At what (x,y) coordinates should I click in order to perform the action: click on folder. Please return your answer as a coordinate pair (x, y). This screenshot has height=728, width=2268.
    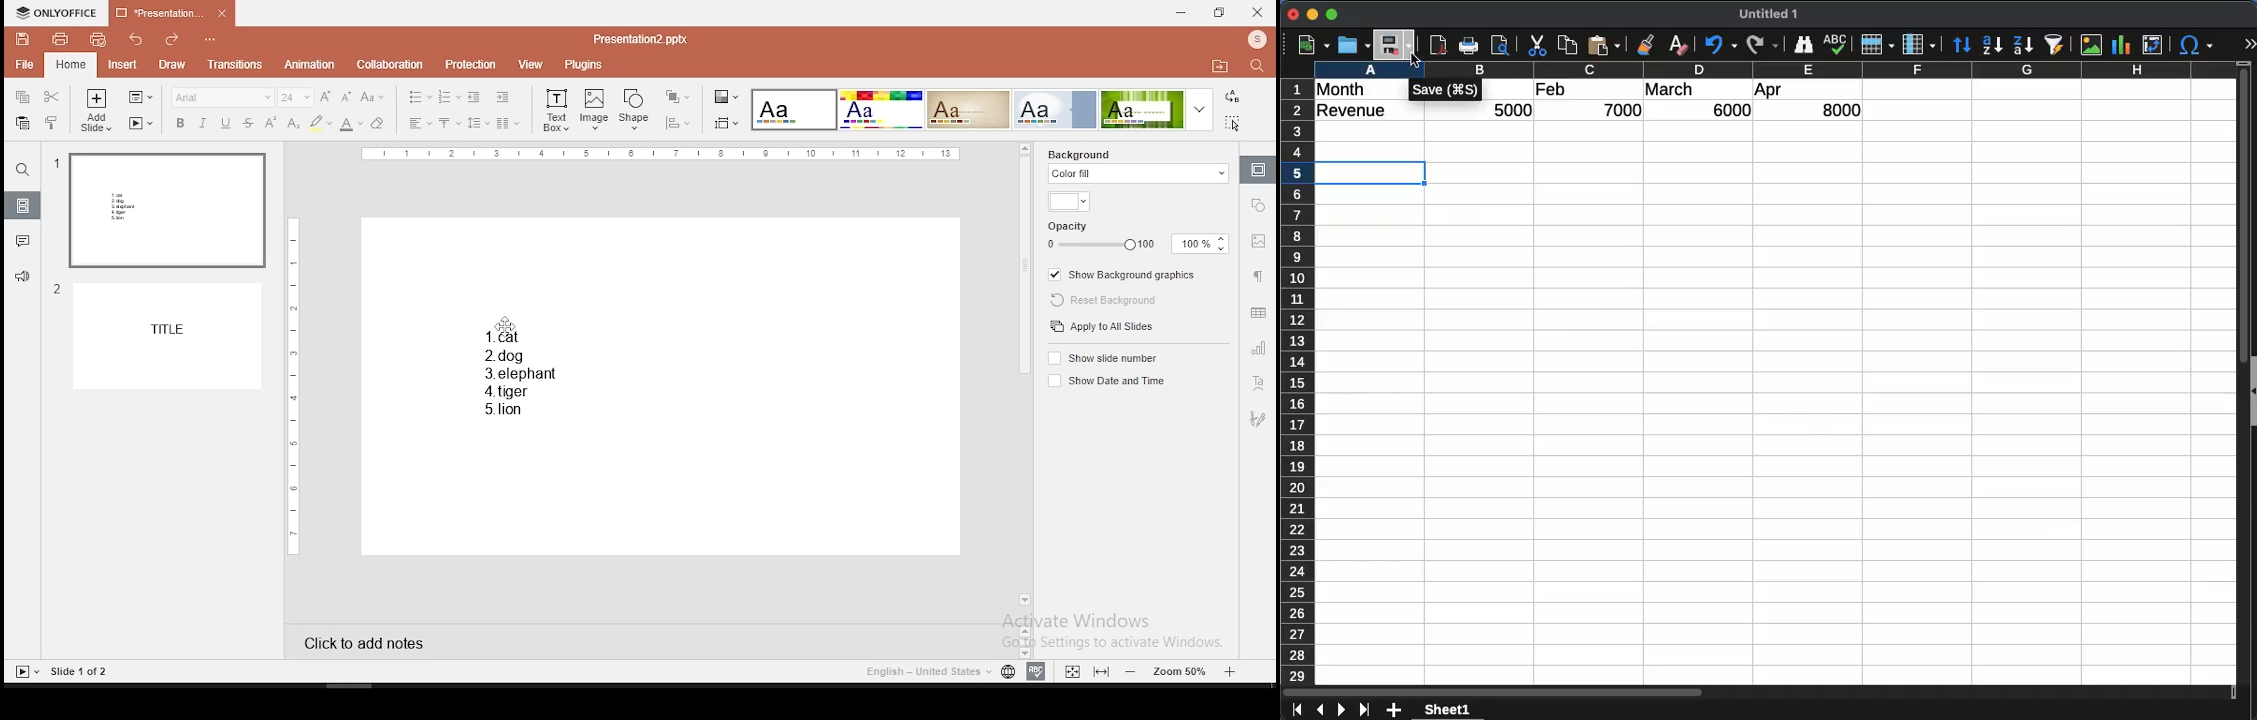
    Looking at the image, I should click on (1220, 65).